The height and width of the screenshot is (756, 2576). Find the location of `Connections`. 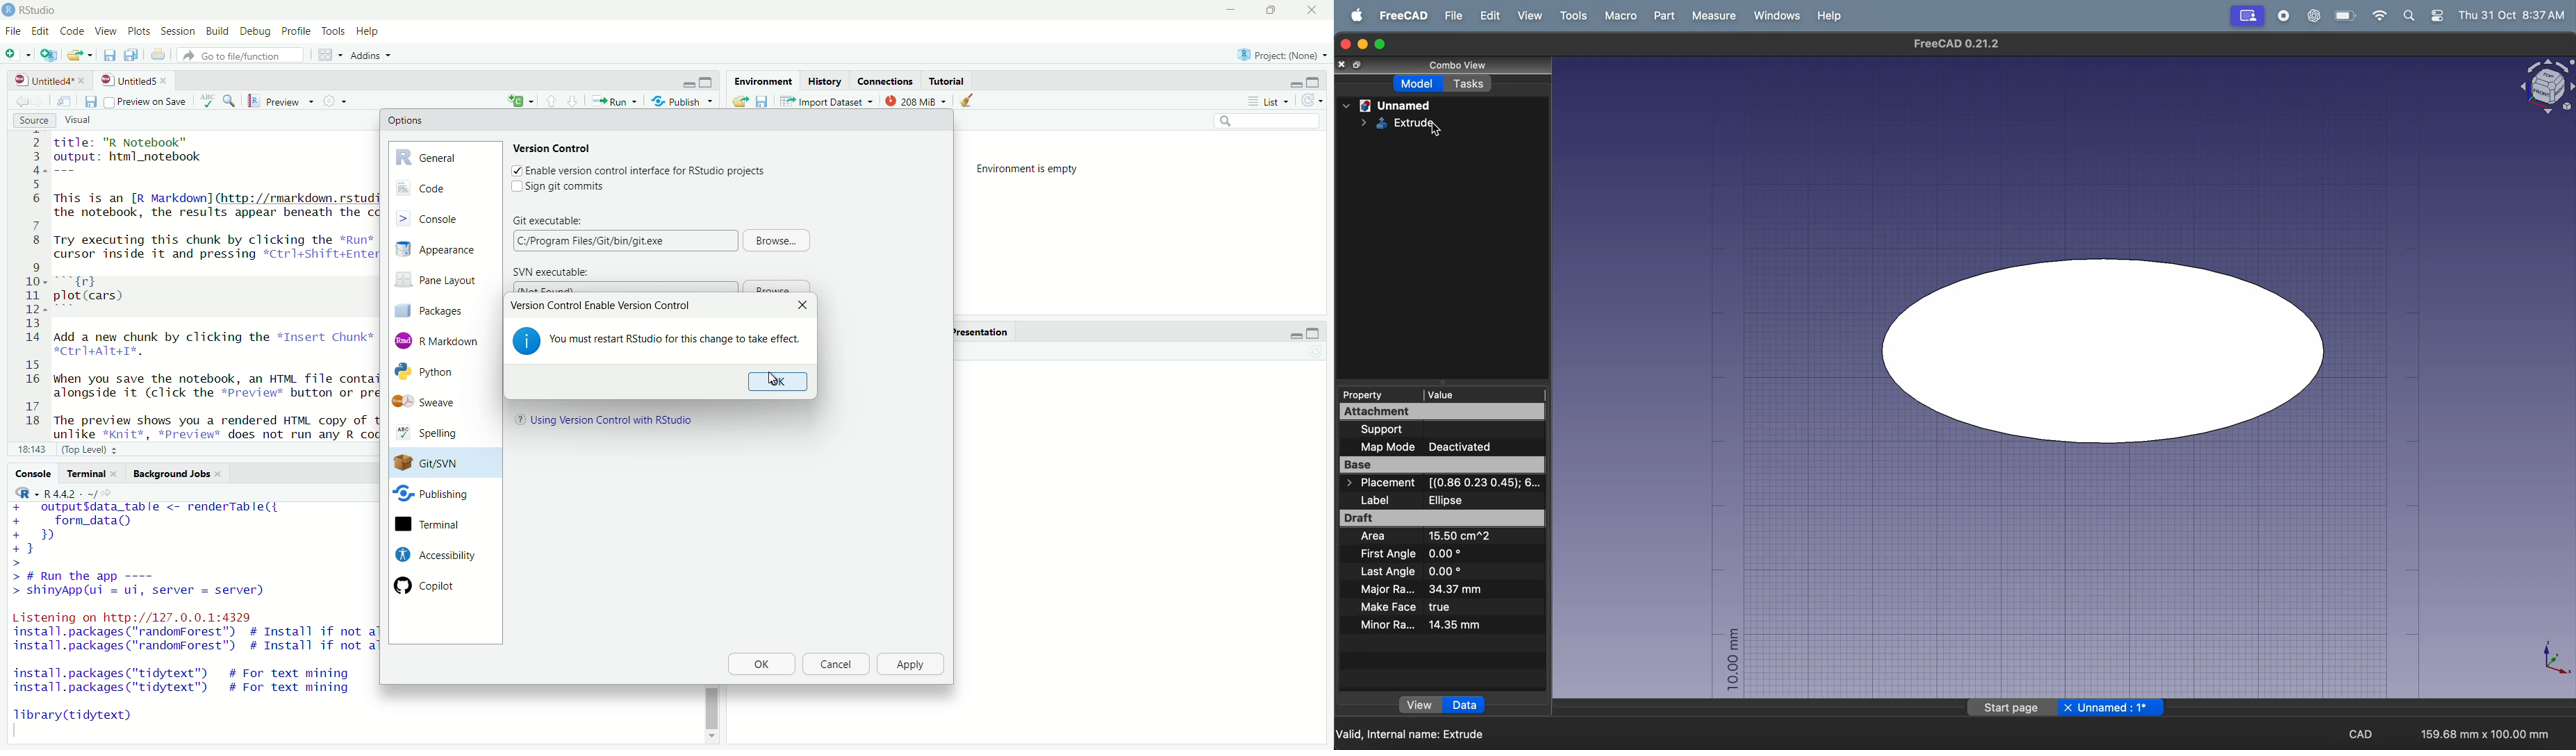

Connections is located at coordinates (885, 81).